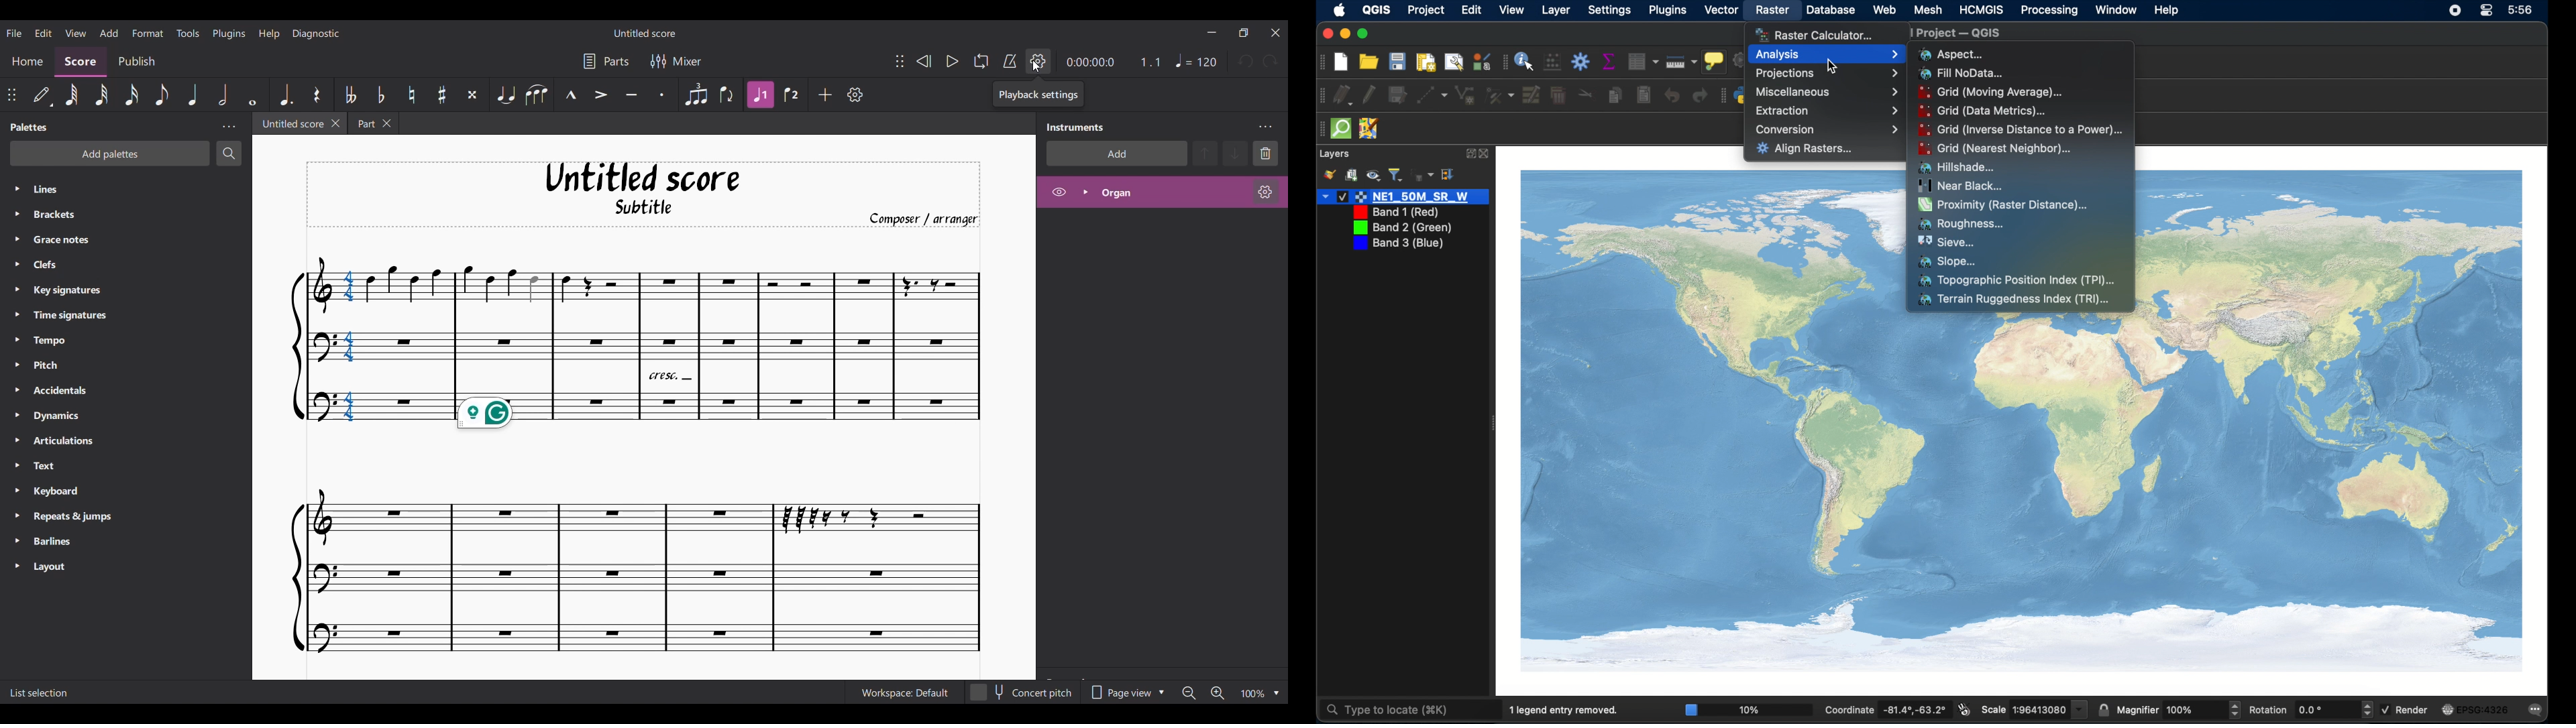 This screenshot has width=2576, height=728. Describe the element at coordinates (1329, 176) in the screenshot. I see `styling panel` at that location.